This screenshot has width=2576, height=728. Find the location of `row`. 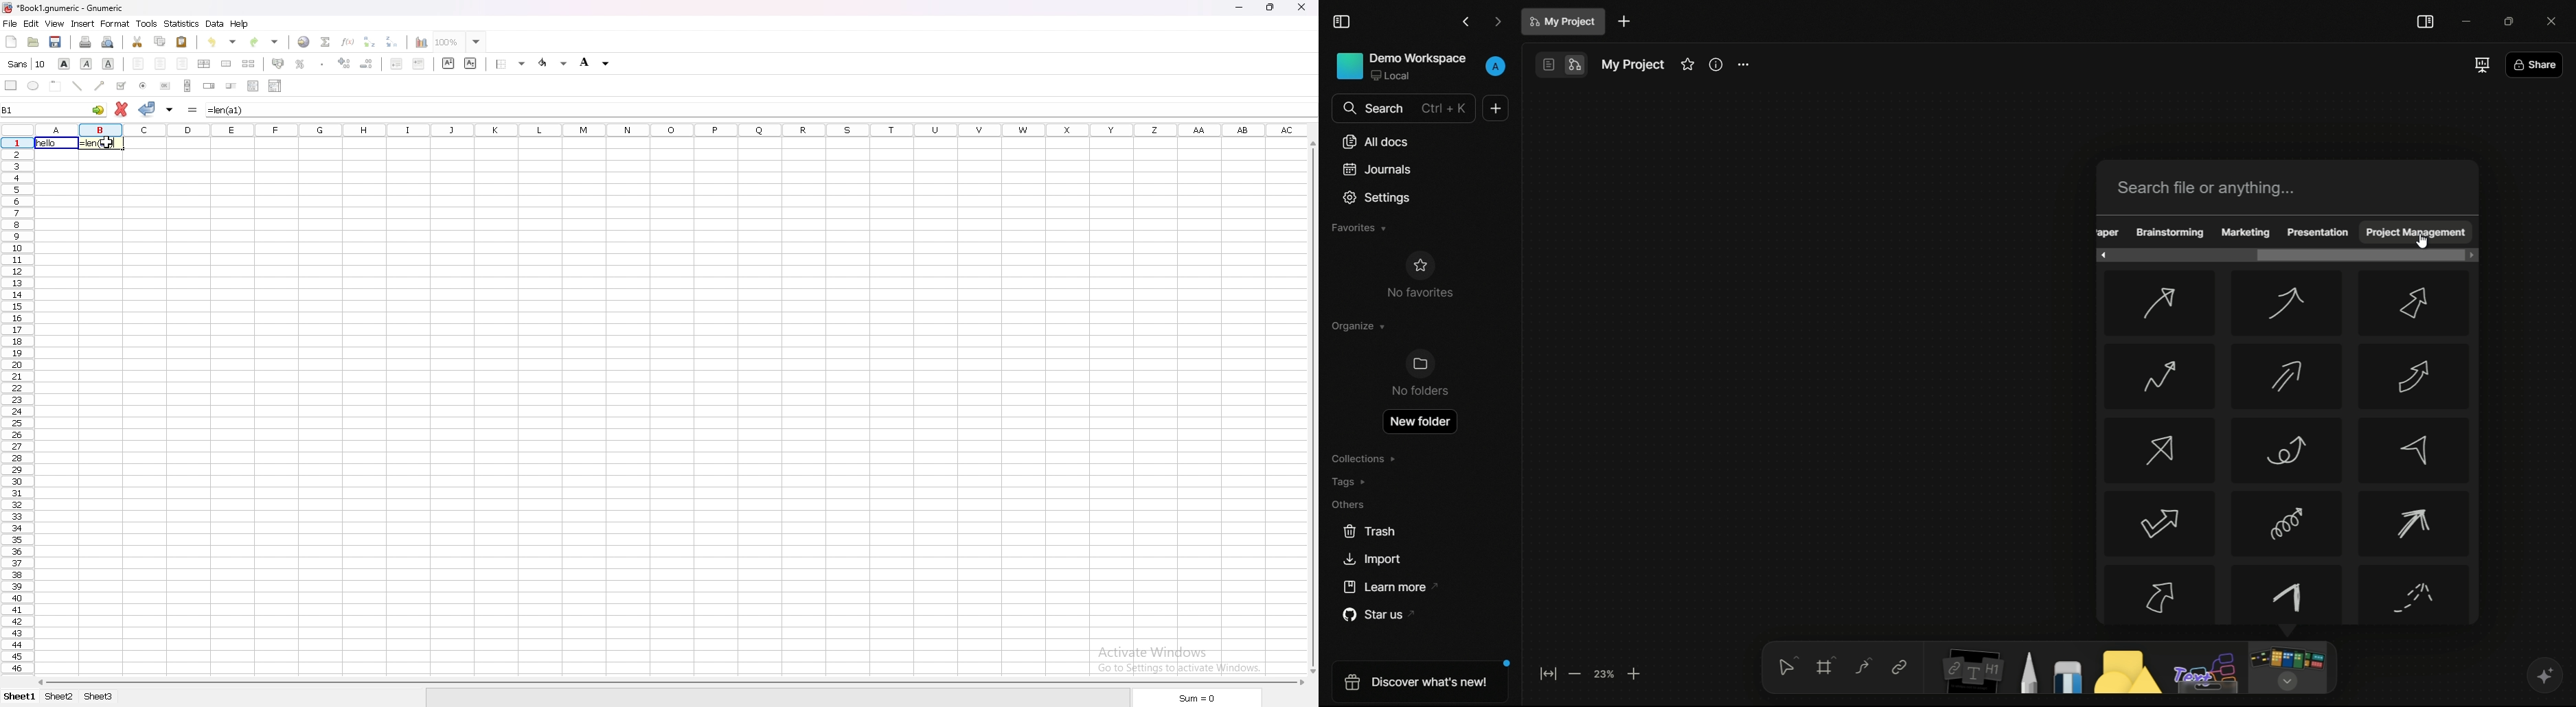

row is located at coordinates (16, 408).